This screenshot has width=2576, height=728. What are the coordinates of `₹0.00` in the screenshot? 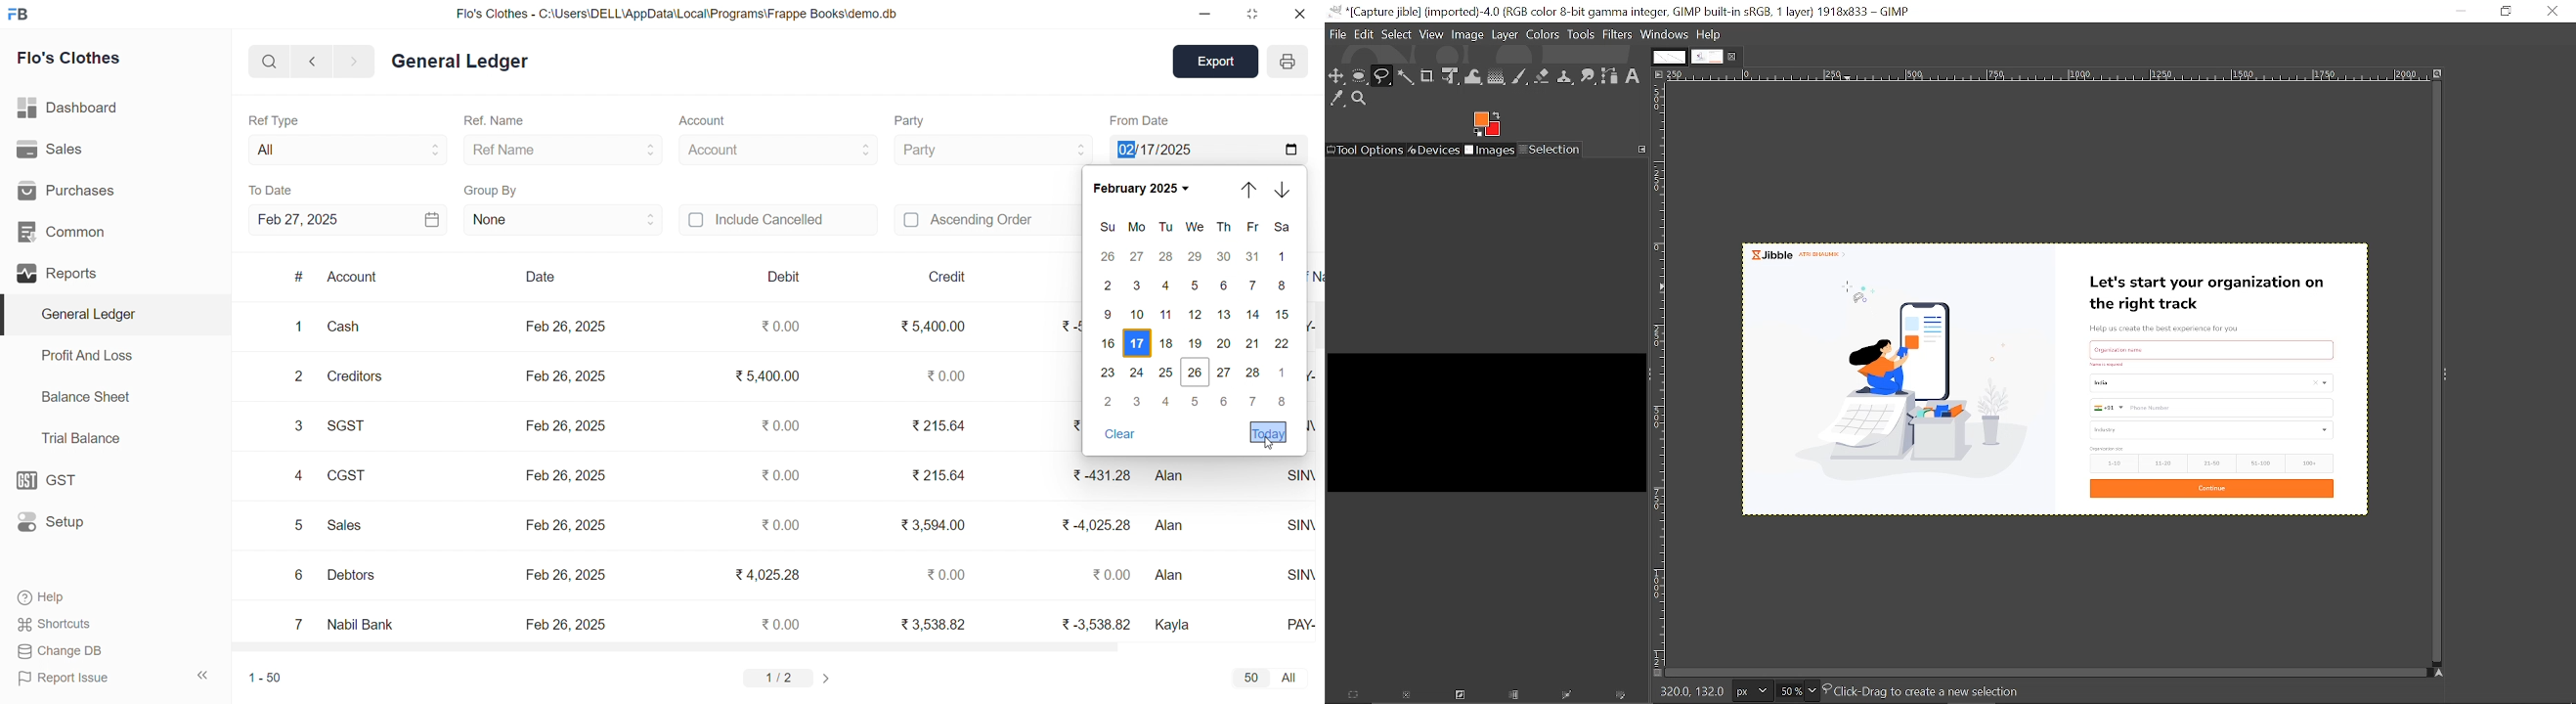 It's located at (945, 375).